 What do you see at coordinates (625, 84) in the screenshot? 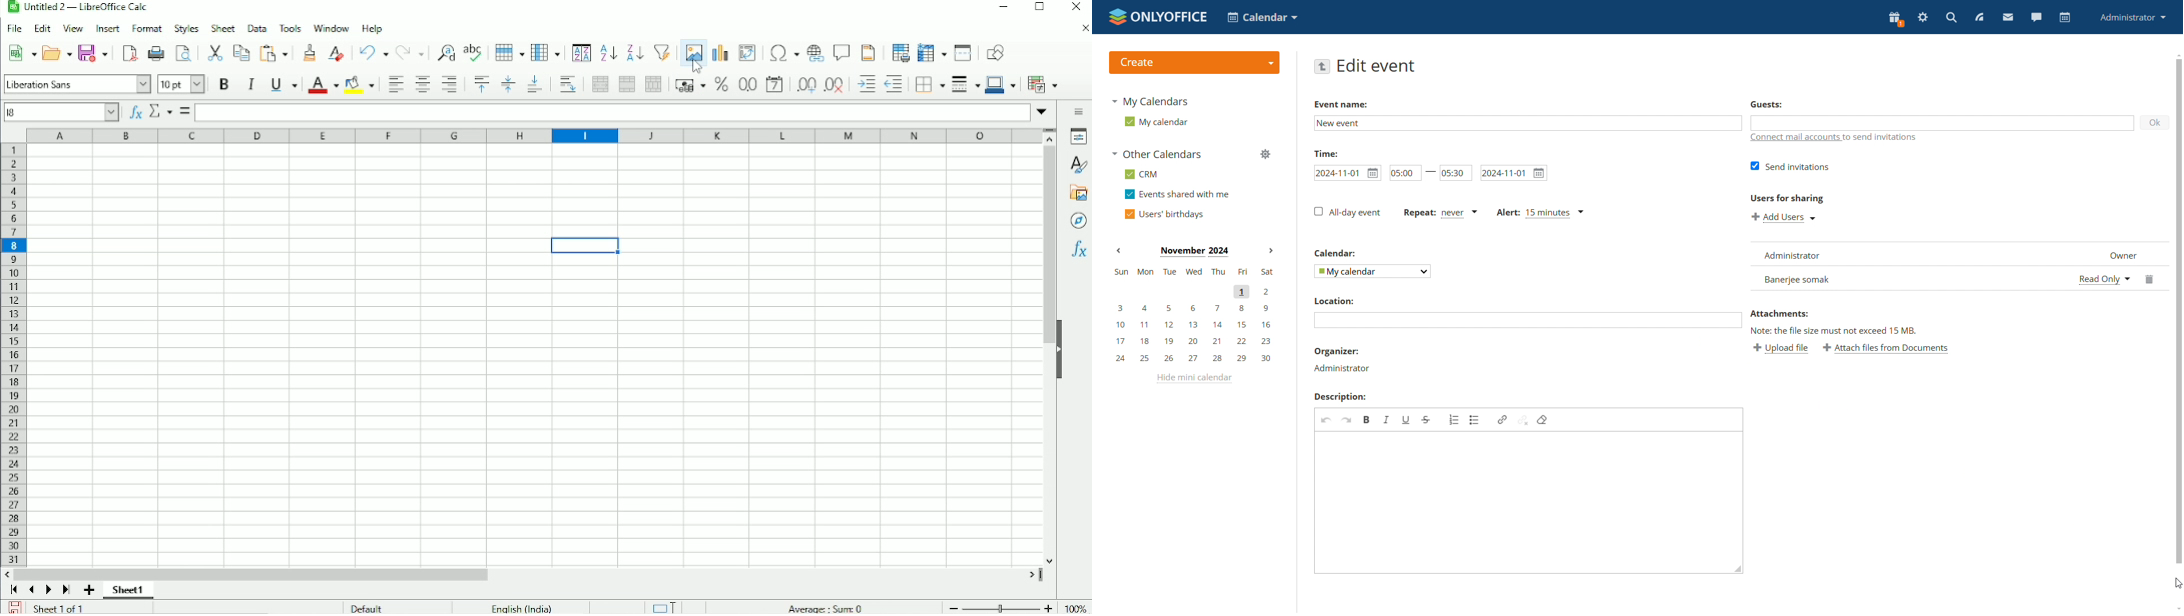
I see `Merge cells` at bounding box center [625, 84].